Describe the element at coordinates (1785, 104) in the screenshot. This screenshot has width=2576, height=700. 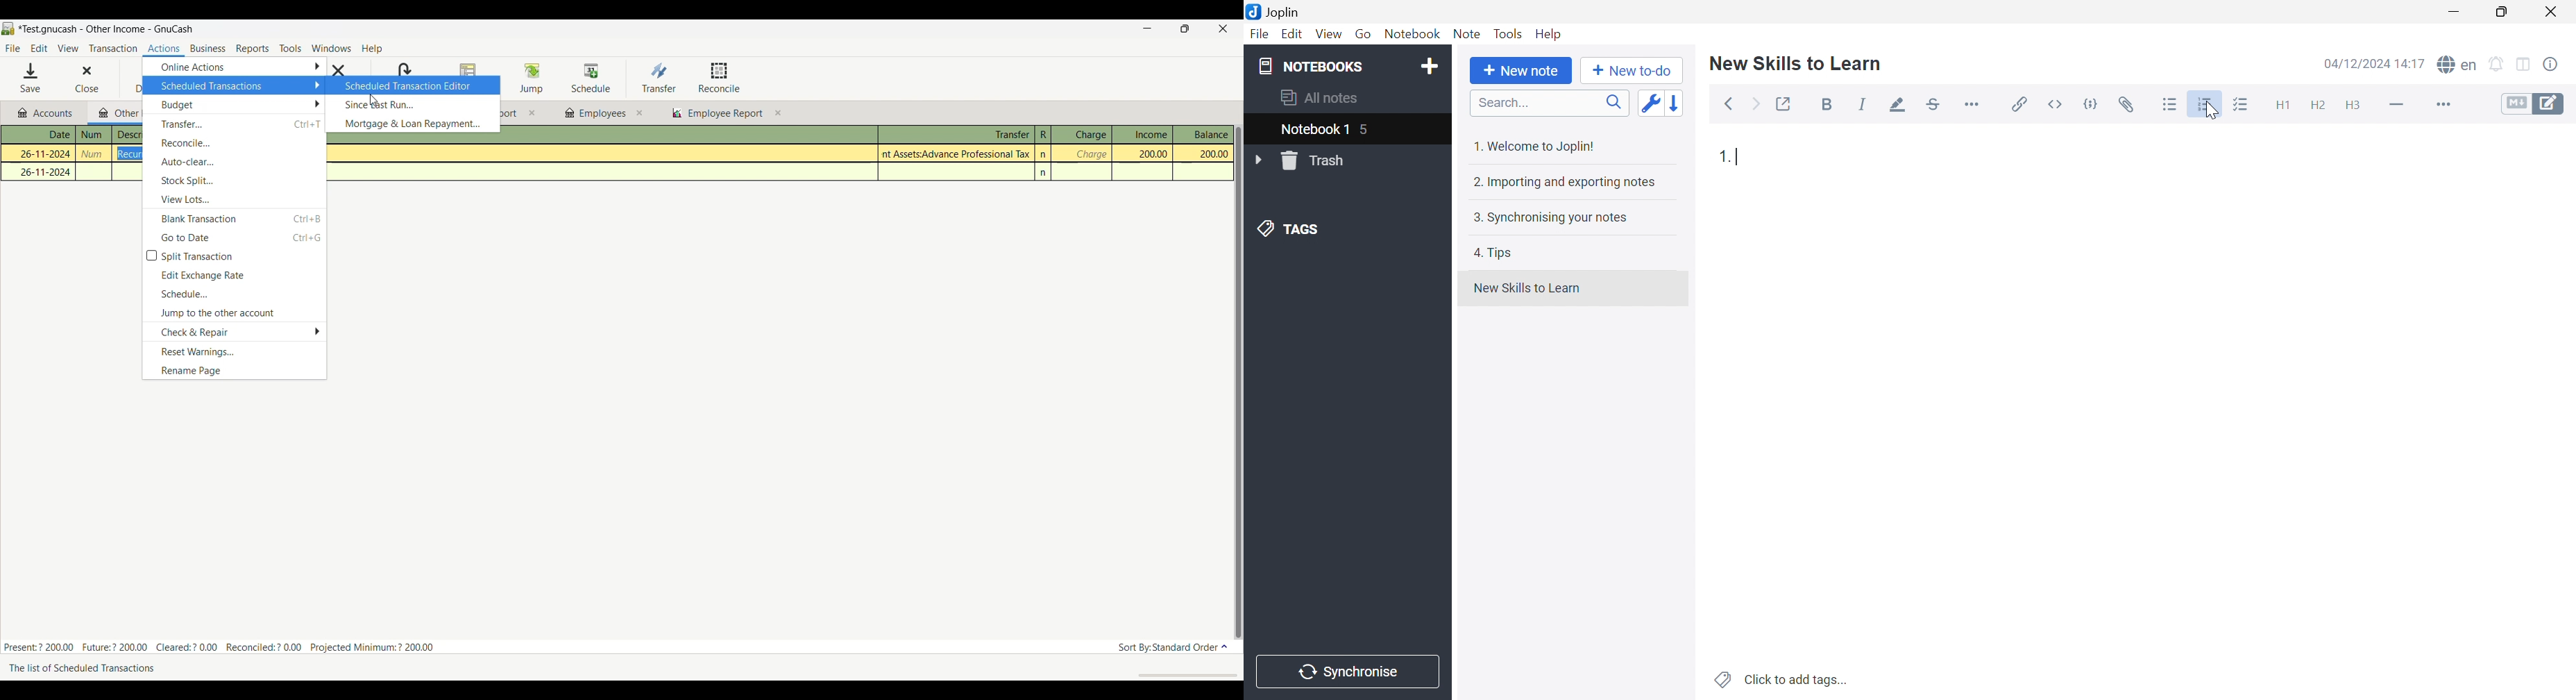
I see `Toggl external editing` at that location.